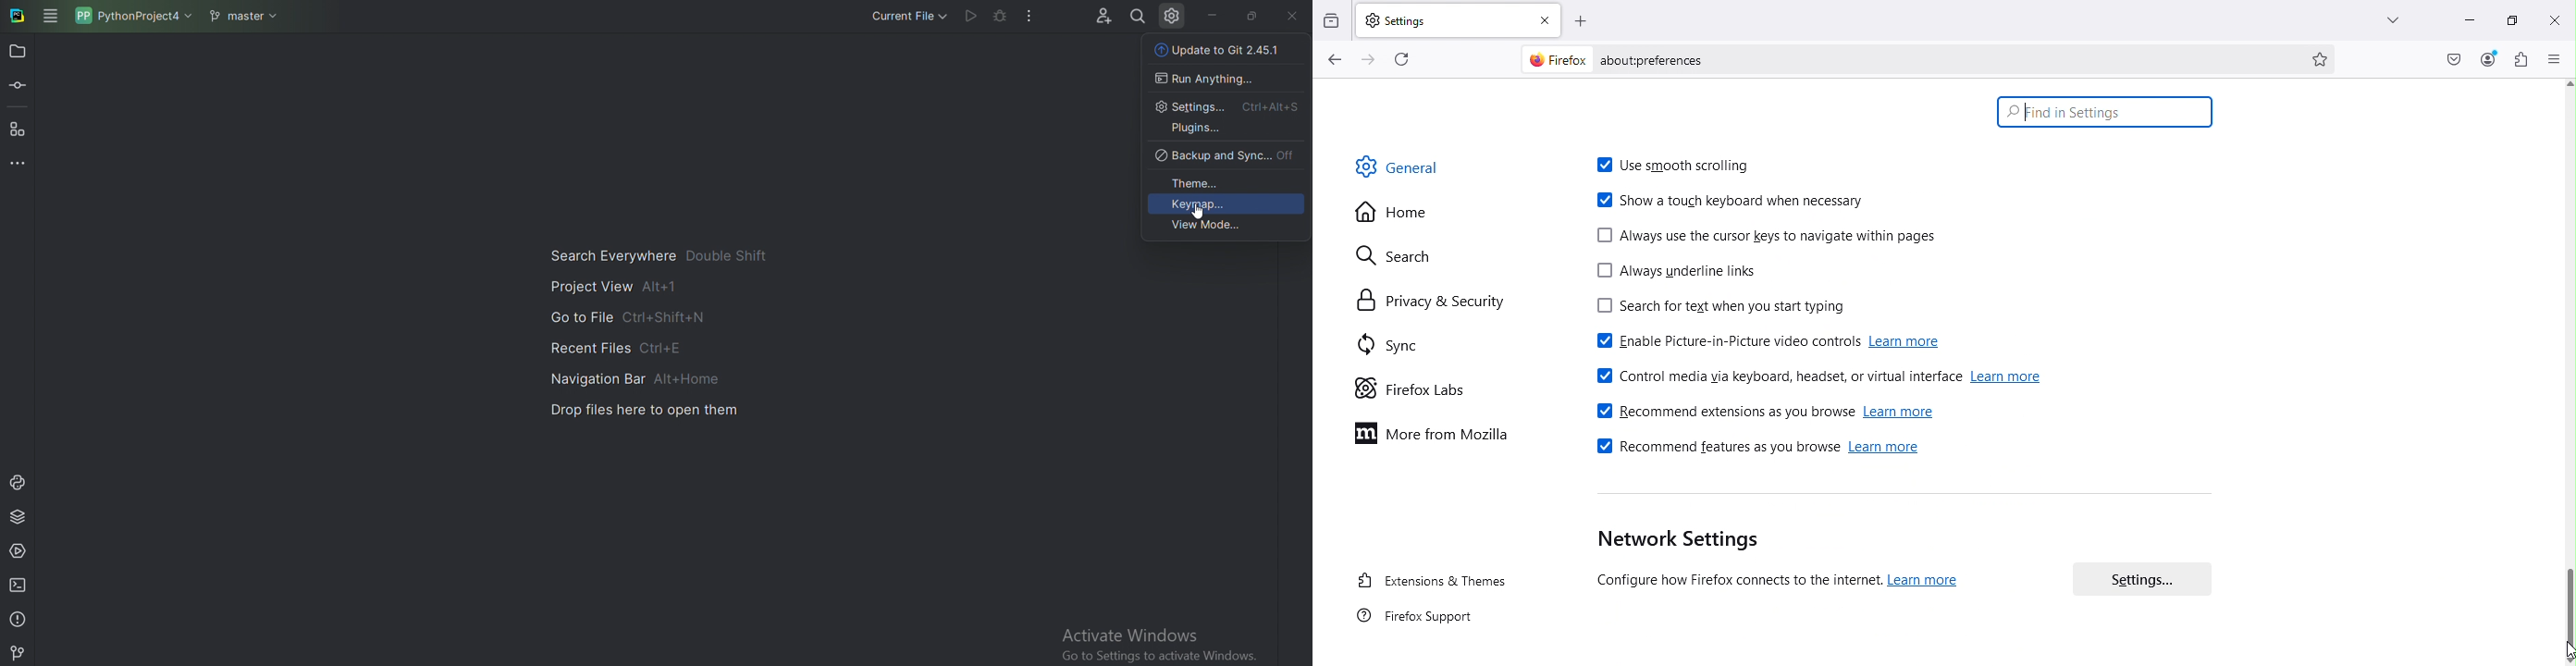 The image size is (2576, 672). What do you see at coordinates (1423, 300) in the screenshot?
I see `Privacy and security` at bounding box center [1423, 300].